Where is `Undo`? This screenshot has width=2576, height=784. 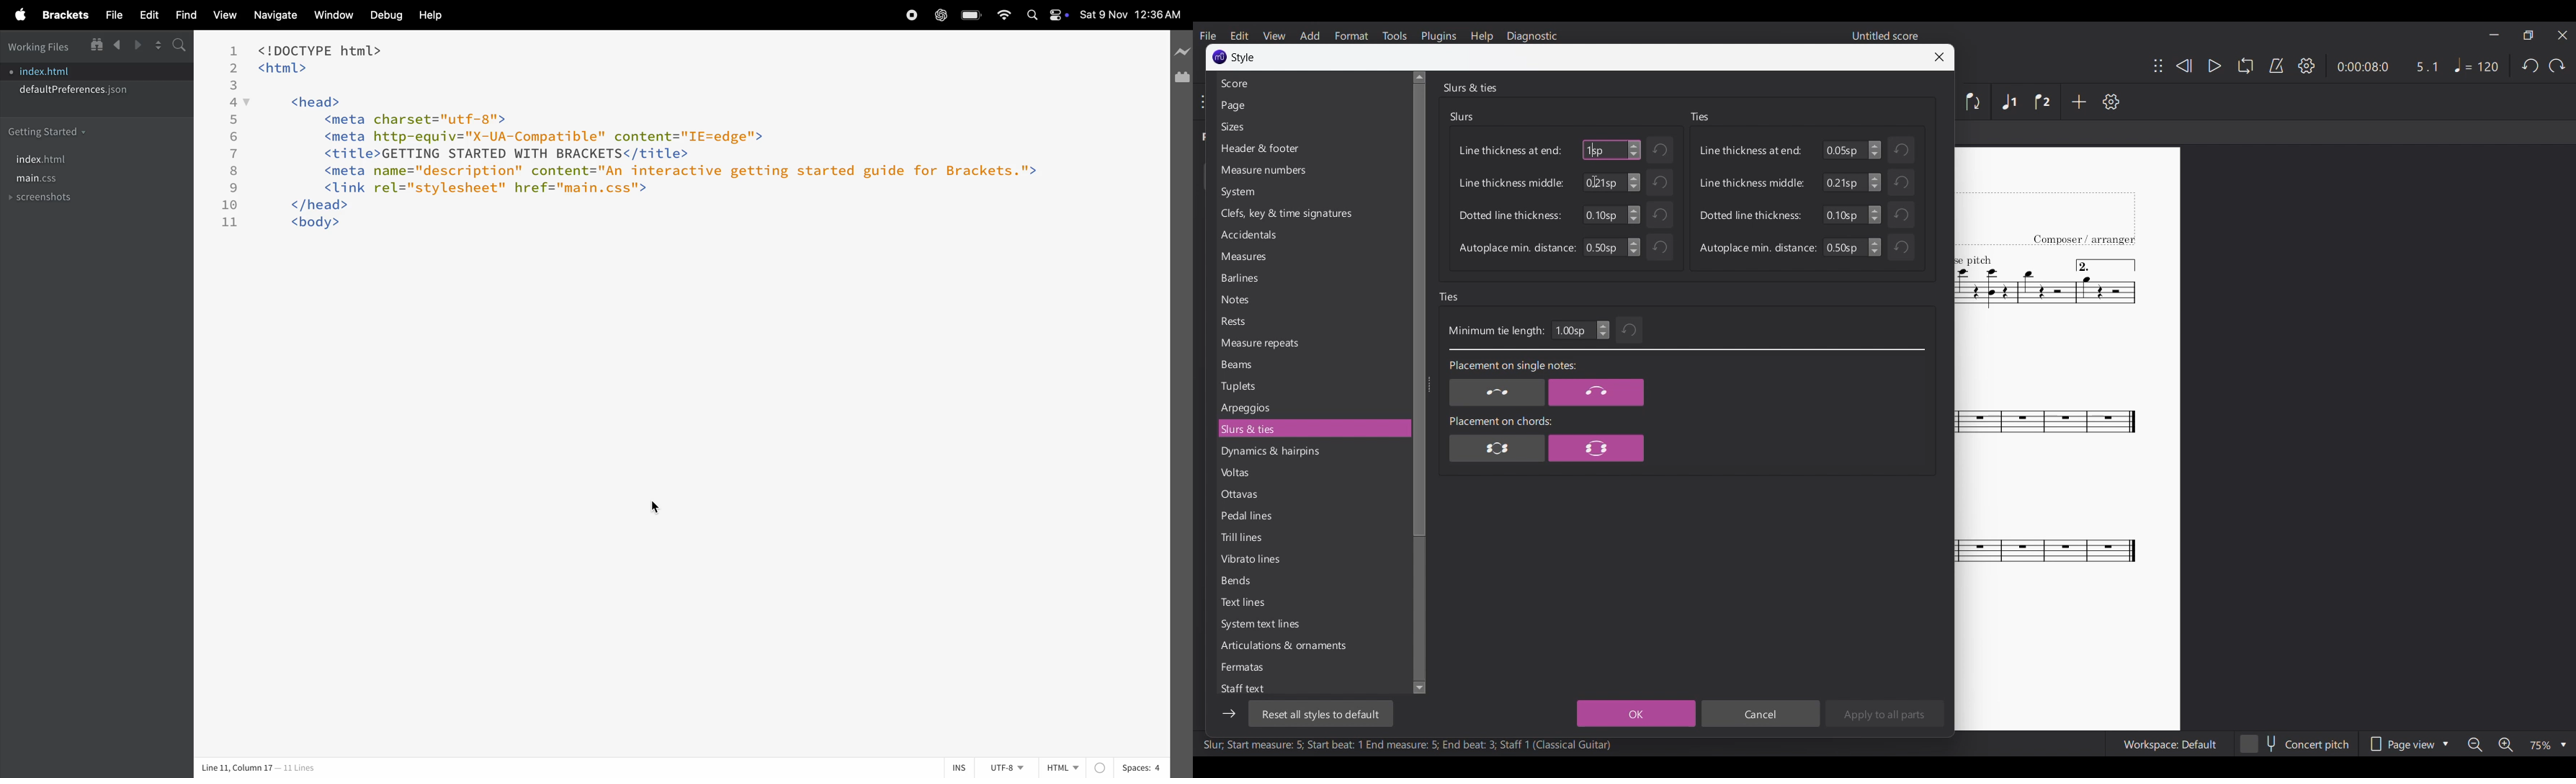
Undo is located at coordinates (1659, 215).